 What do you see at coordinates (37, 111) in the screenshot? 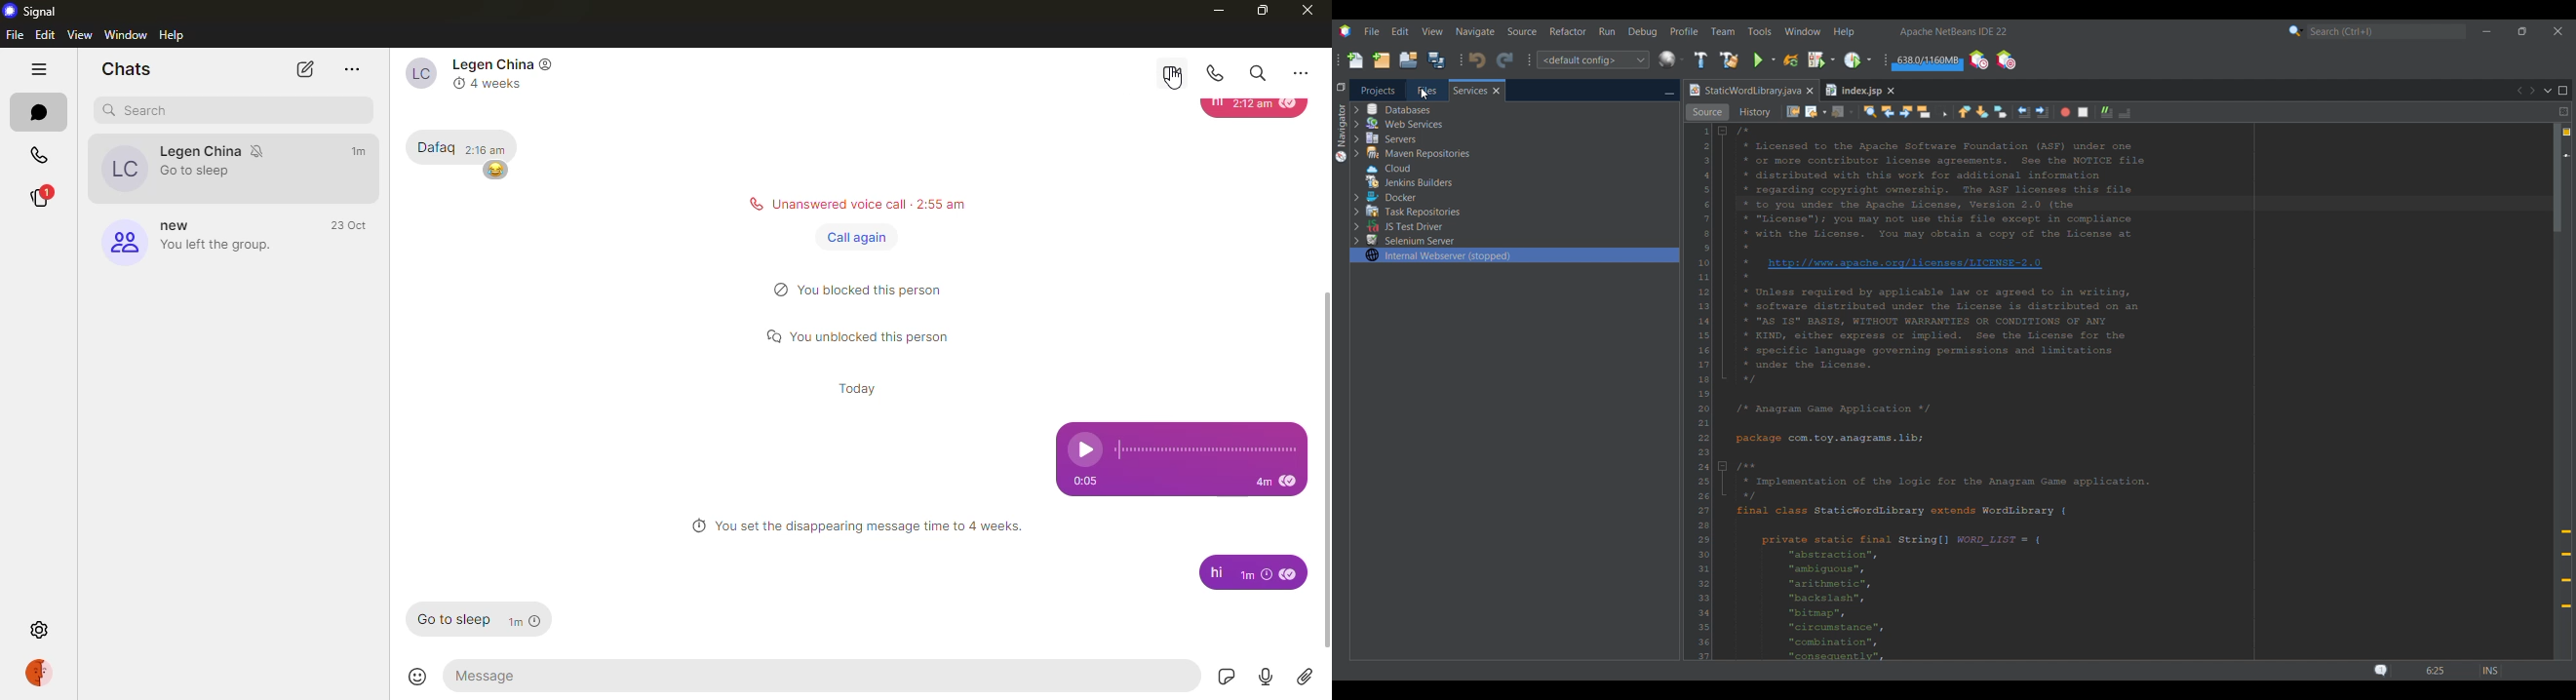
I see `chats` at bounding box center [37, 111].